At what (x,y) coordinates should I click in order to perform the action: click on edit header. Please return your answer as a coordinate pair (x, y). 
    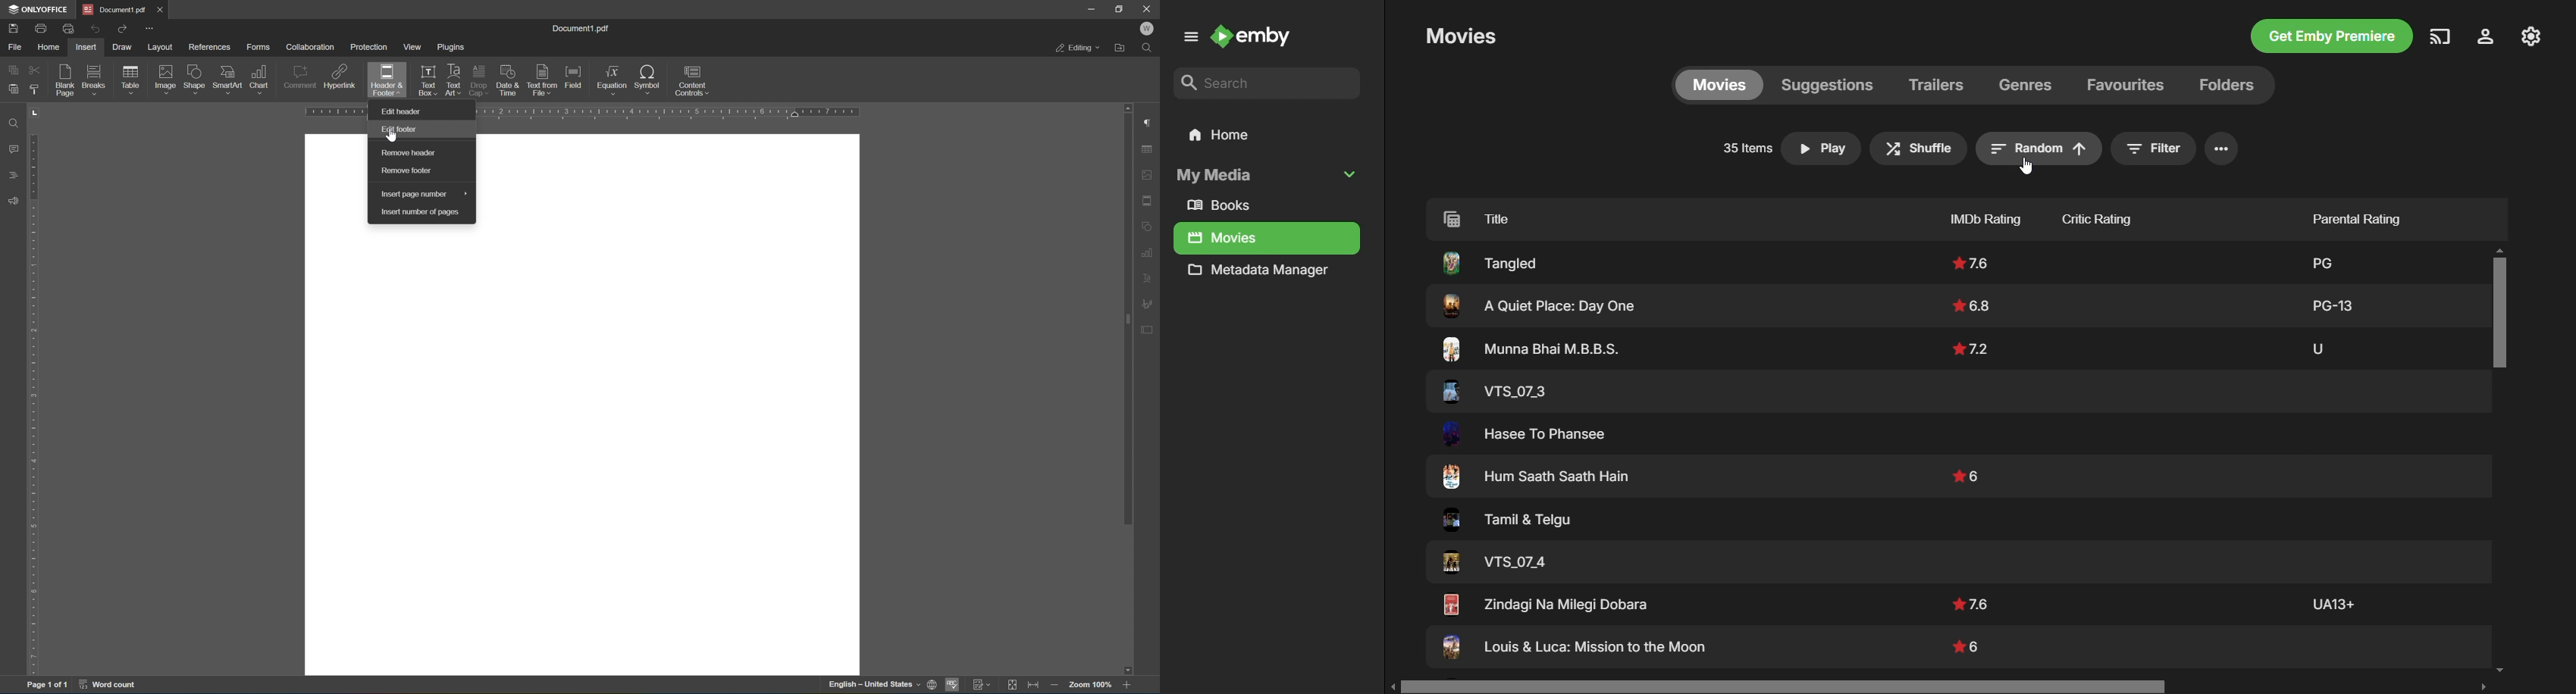
    Looking at the image, I should click on (402, 111).